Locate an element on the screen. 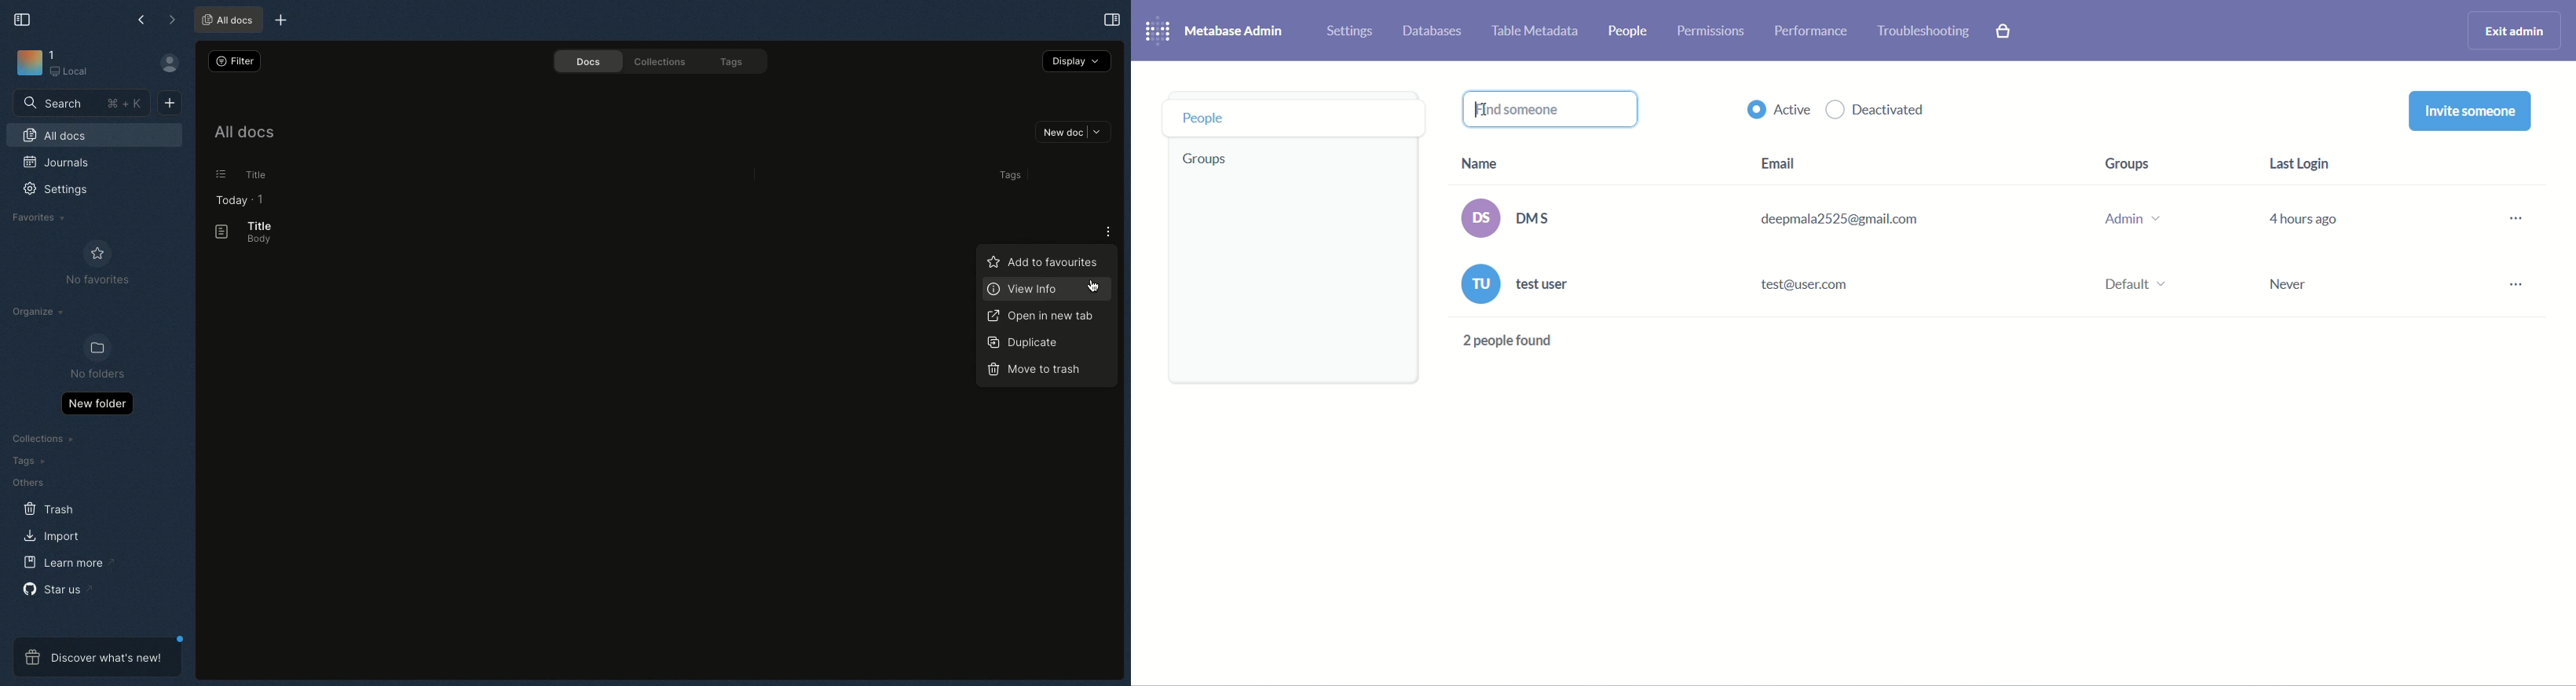  Import is located at coordinates (54, 535).